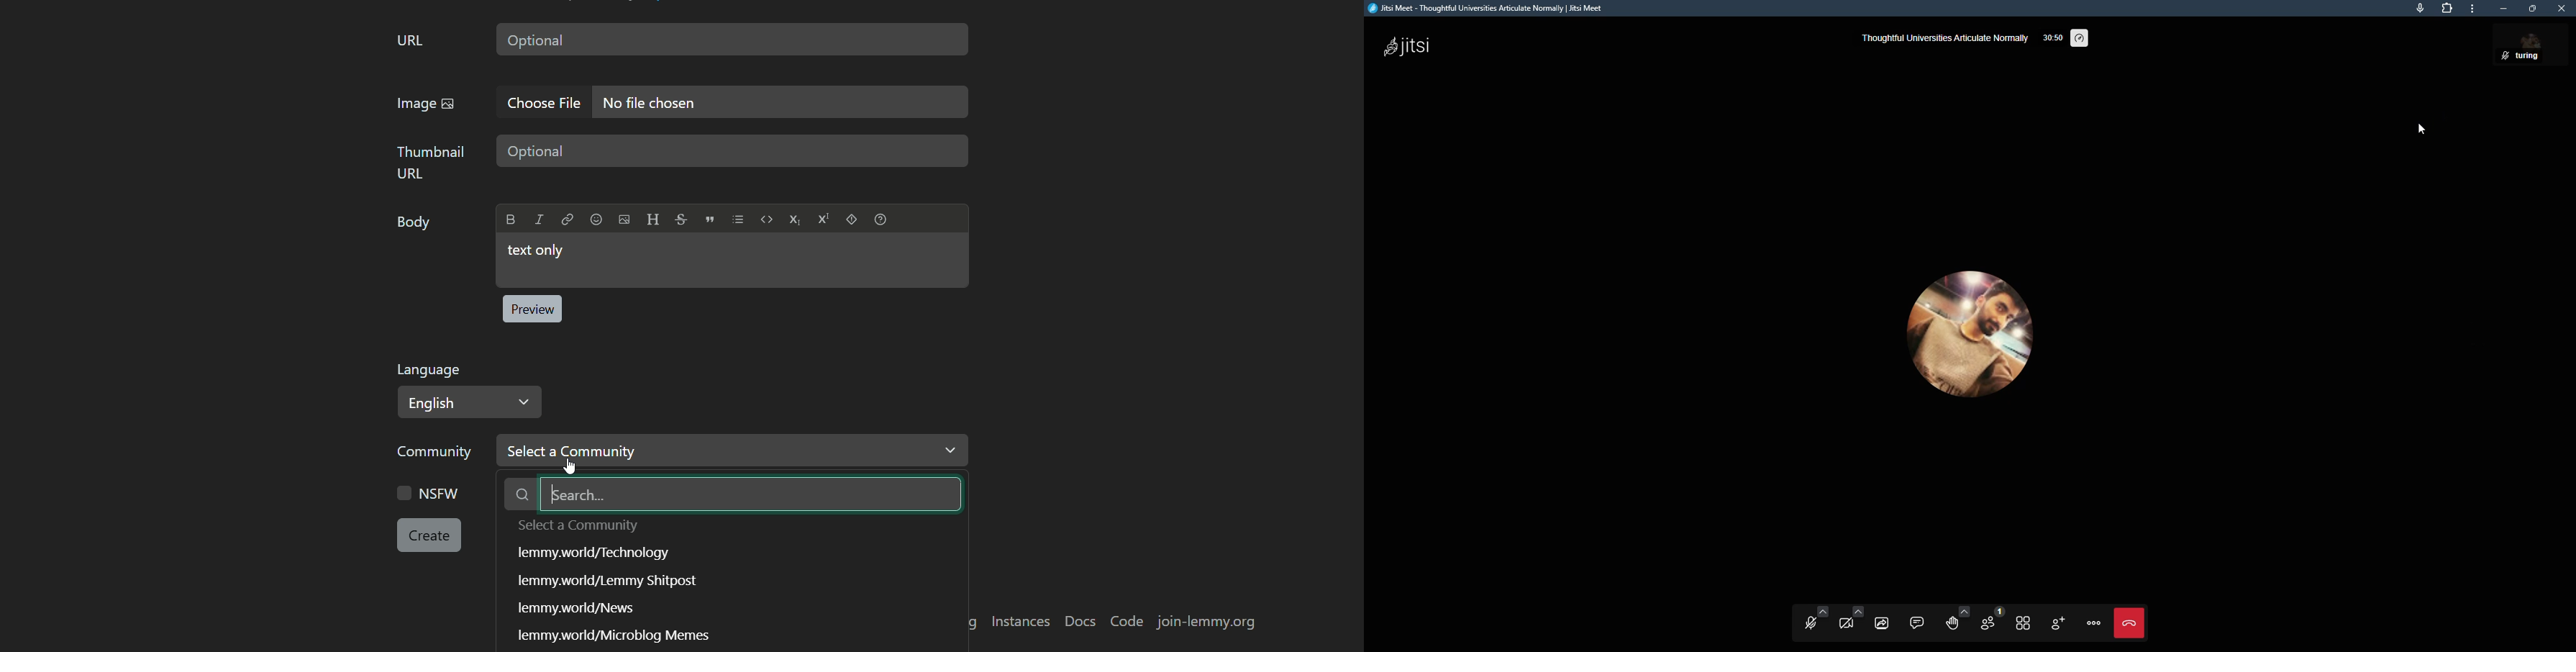 Image resolution: width=2576 pixels, height=672 pixels. Describe the element at coordinates (1080, 622) in the screenshot. I see `docs` at that location.